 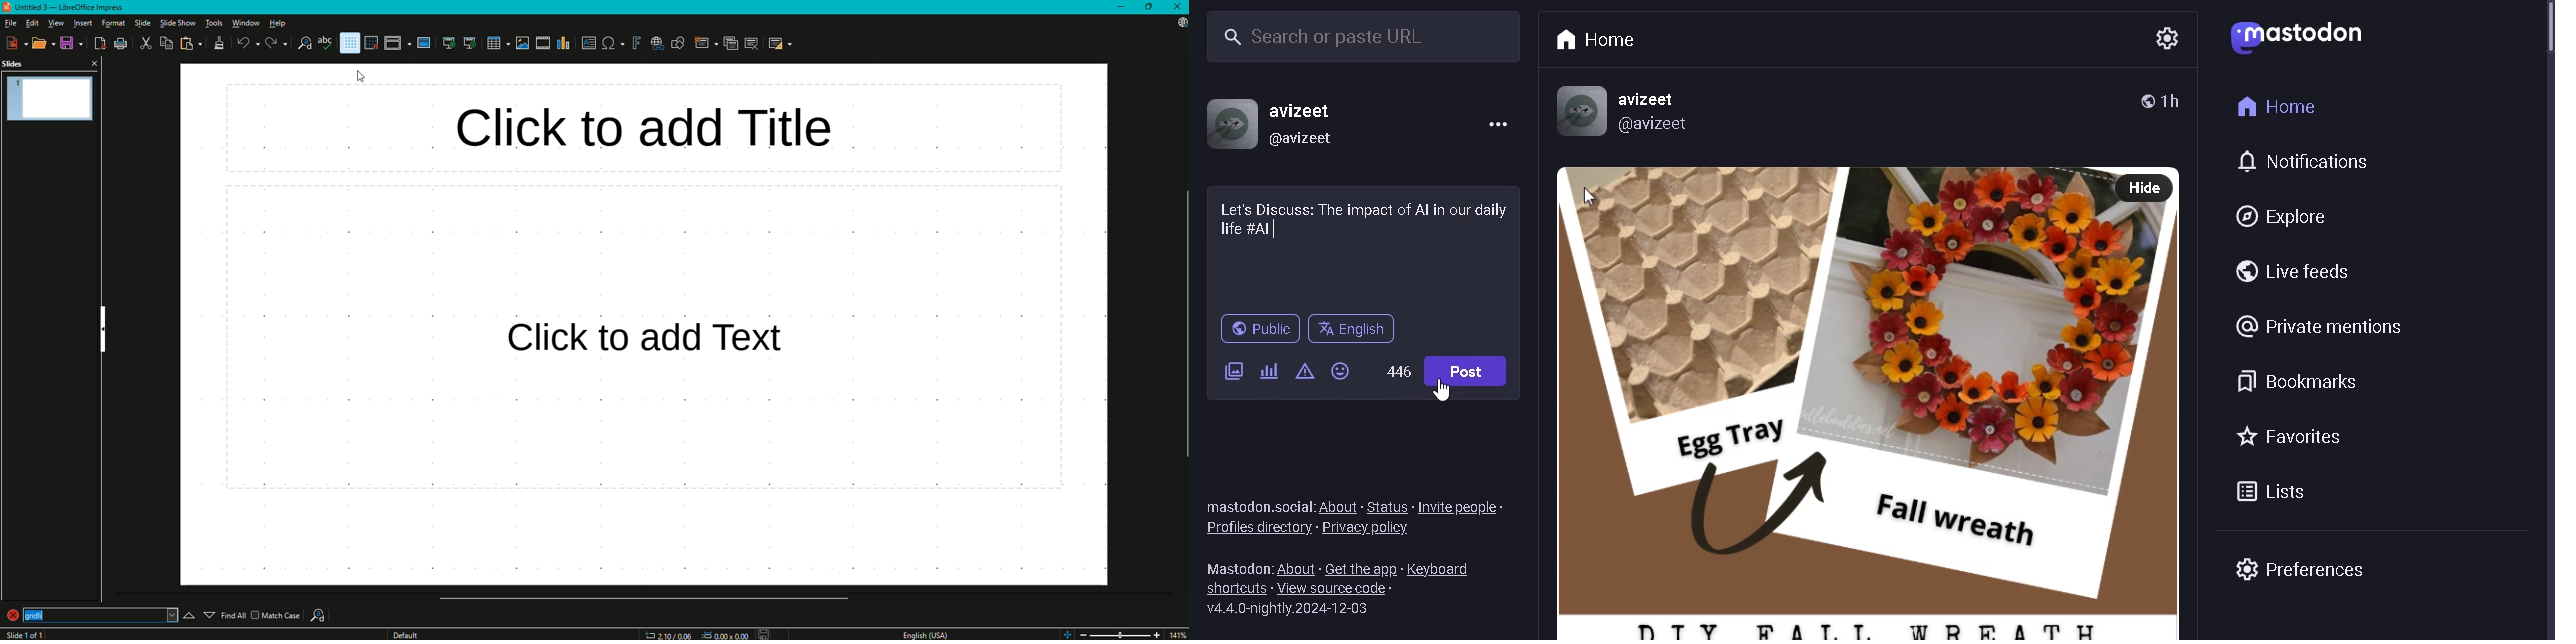 I want to click on Find all match case, so click(x=263, y=615).